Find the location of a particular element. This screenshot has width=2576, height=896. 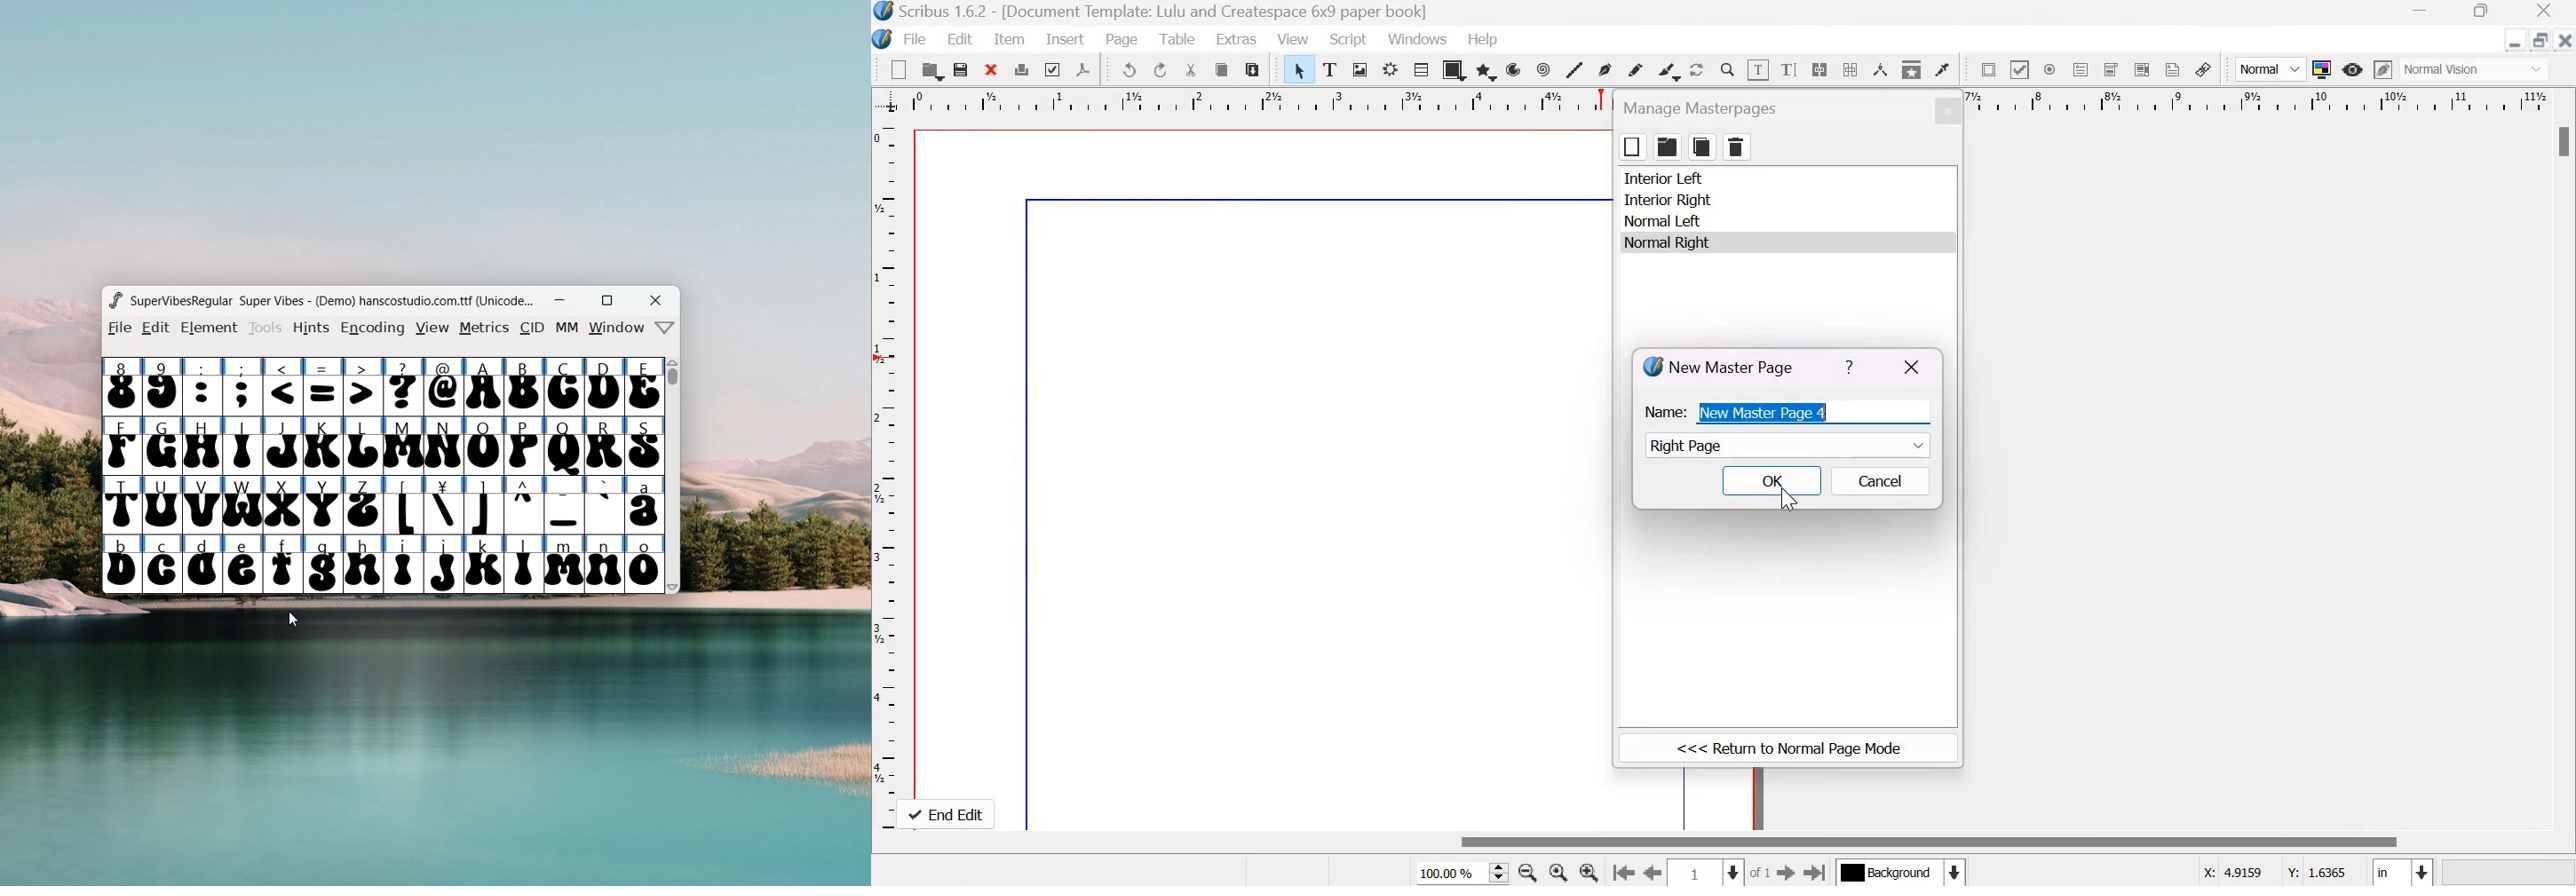

? is located at coordinates (405, 387).